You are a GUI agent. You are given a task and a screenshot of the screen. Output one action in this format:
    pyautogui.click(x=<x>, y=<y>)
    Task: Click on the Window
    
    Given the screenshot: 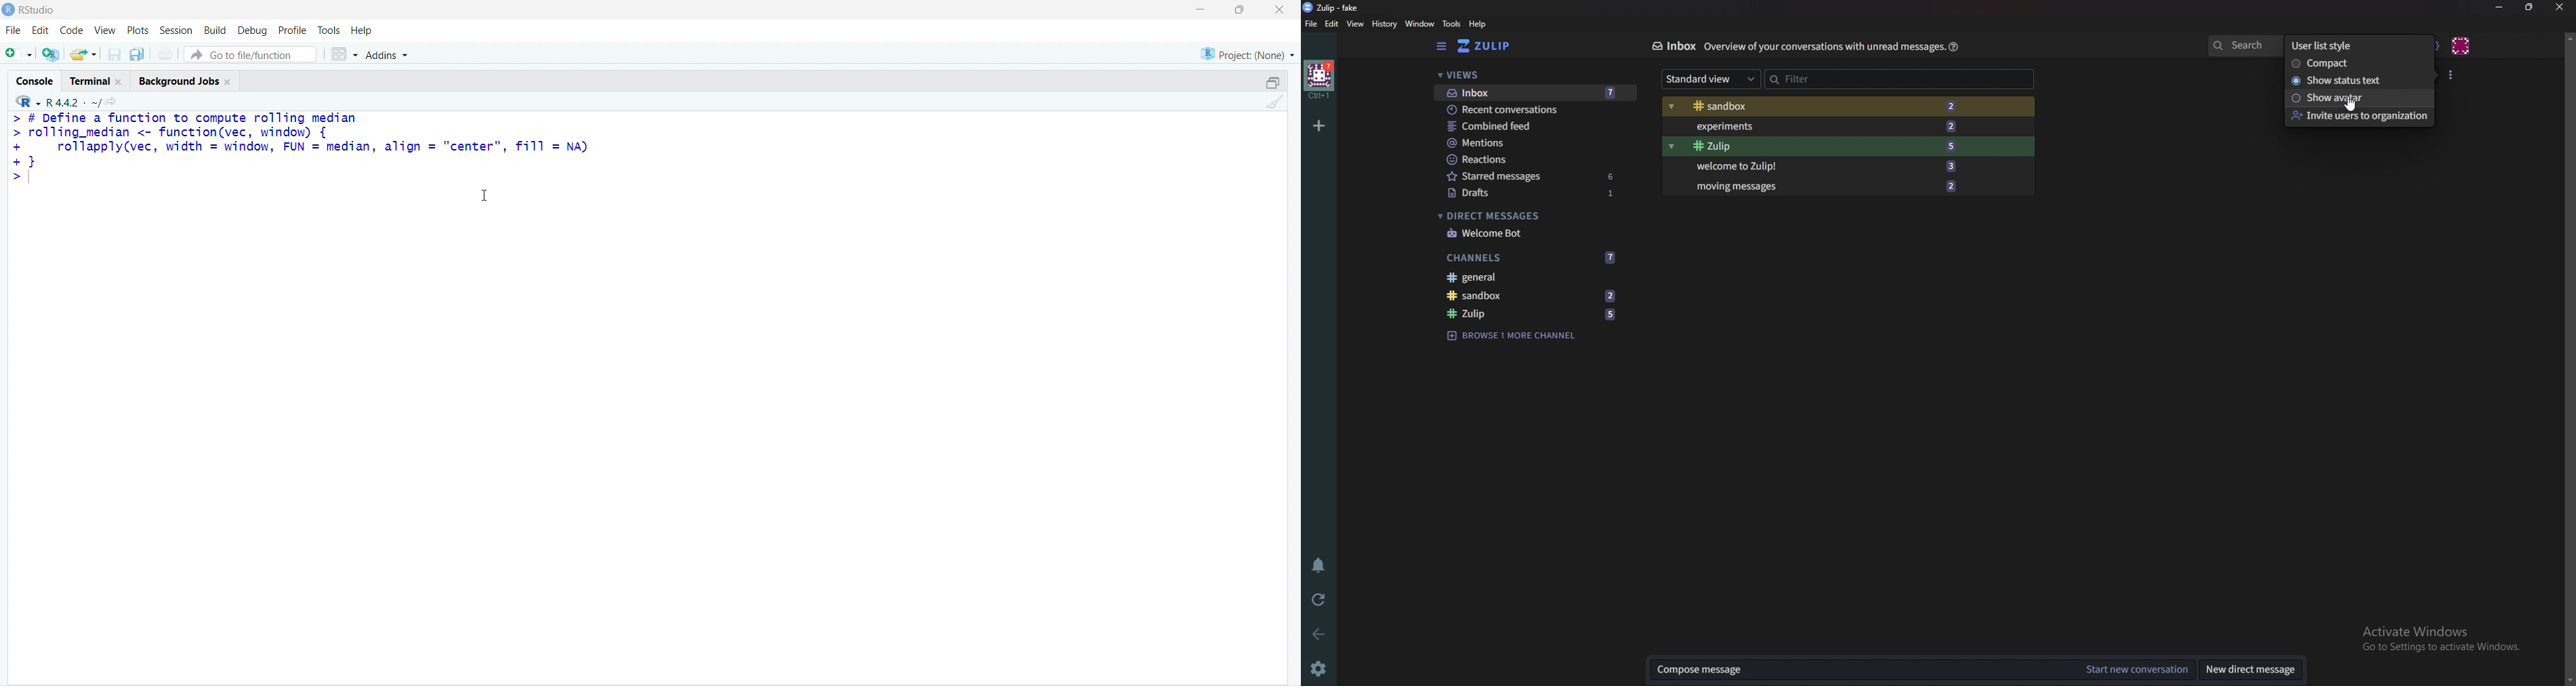 What is the action you would take?
    pyautogui.click(x=1420, y=24)
    